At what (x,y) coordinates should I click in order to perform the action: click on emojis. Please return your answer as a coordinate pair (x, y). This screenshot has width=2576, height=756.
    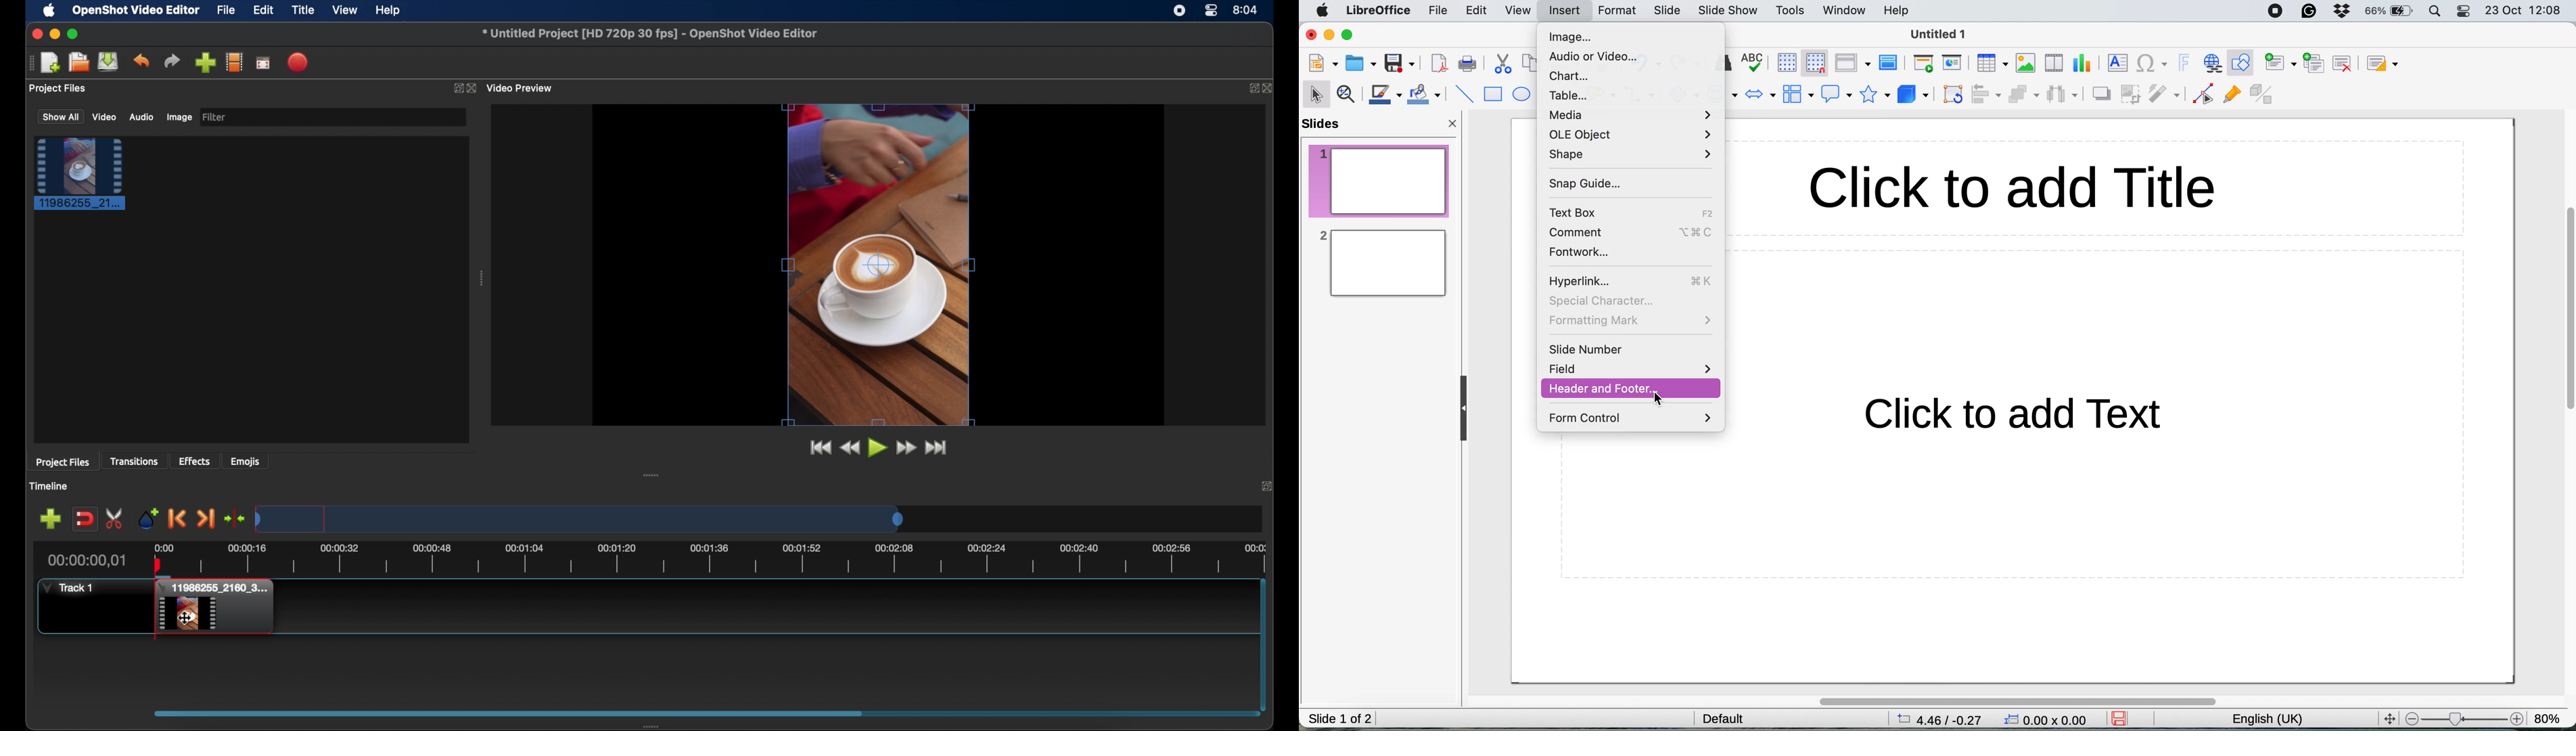
    Looking at the image, I should click on (246, 462).